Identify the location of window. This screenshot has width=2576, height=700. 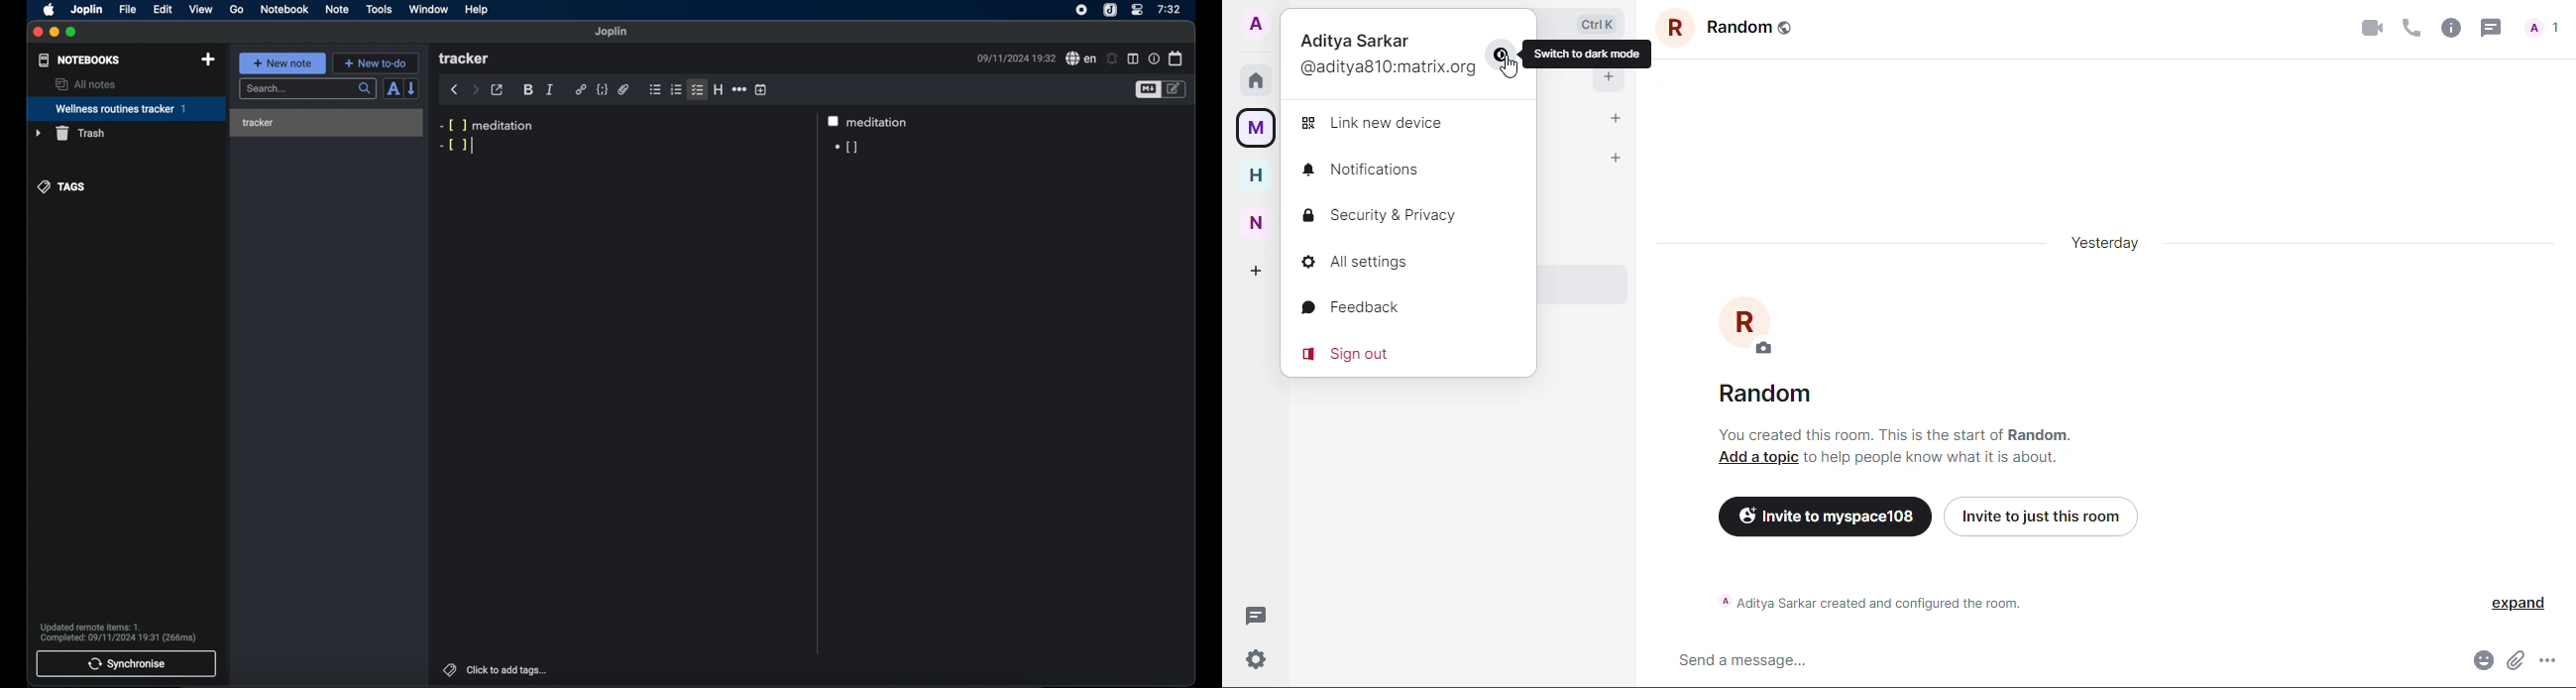
(429, 9).